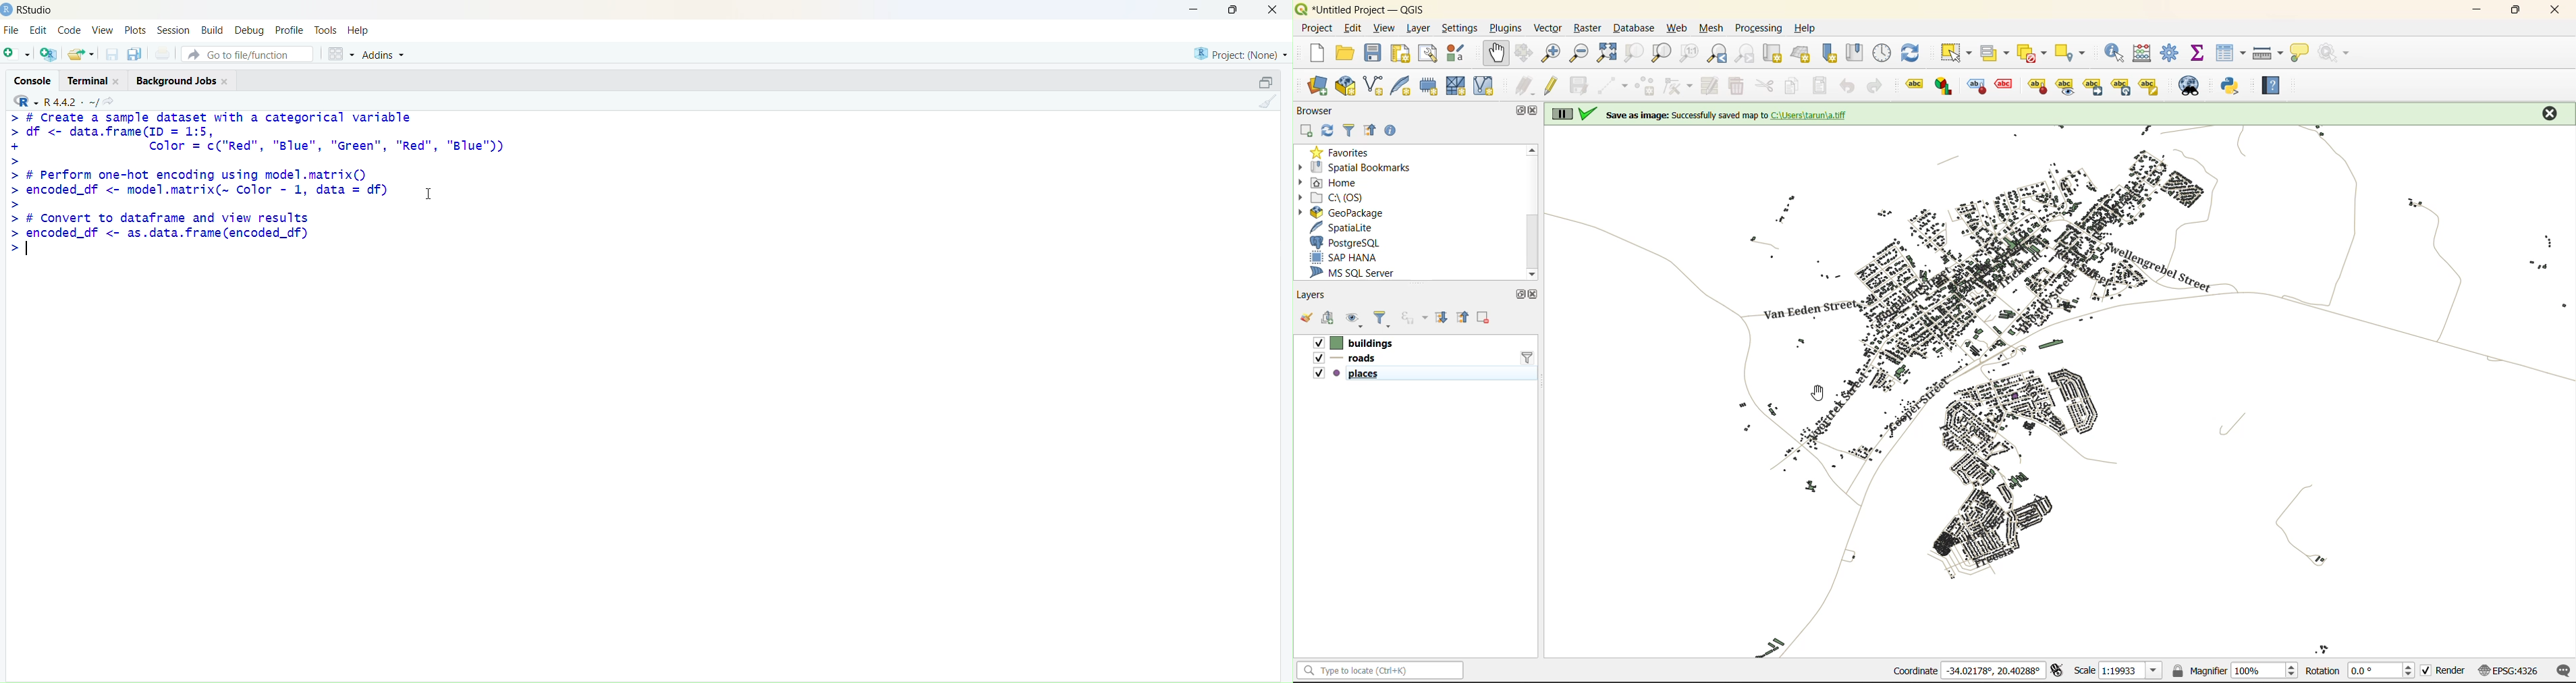  I want to click on raster, so click(1586, 27).